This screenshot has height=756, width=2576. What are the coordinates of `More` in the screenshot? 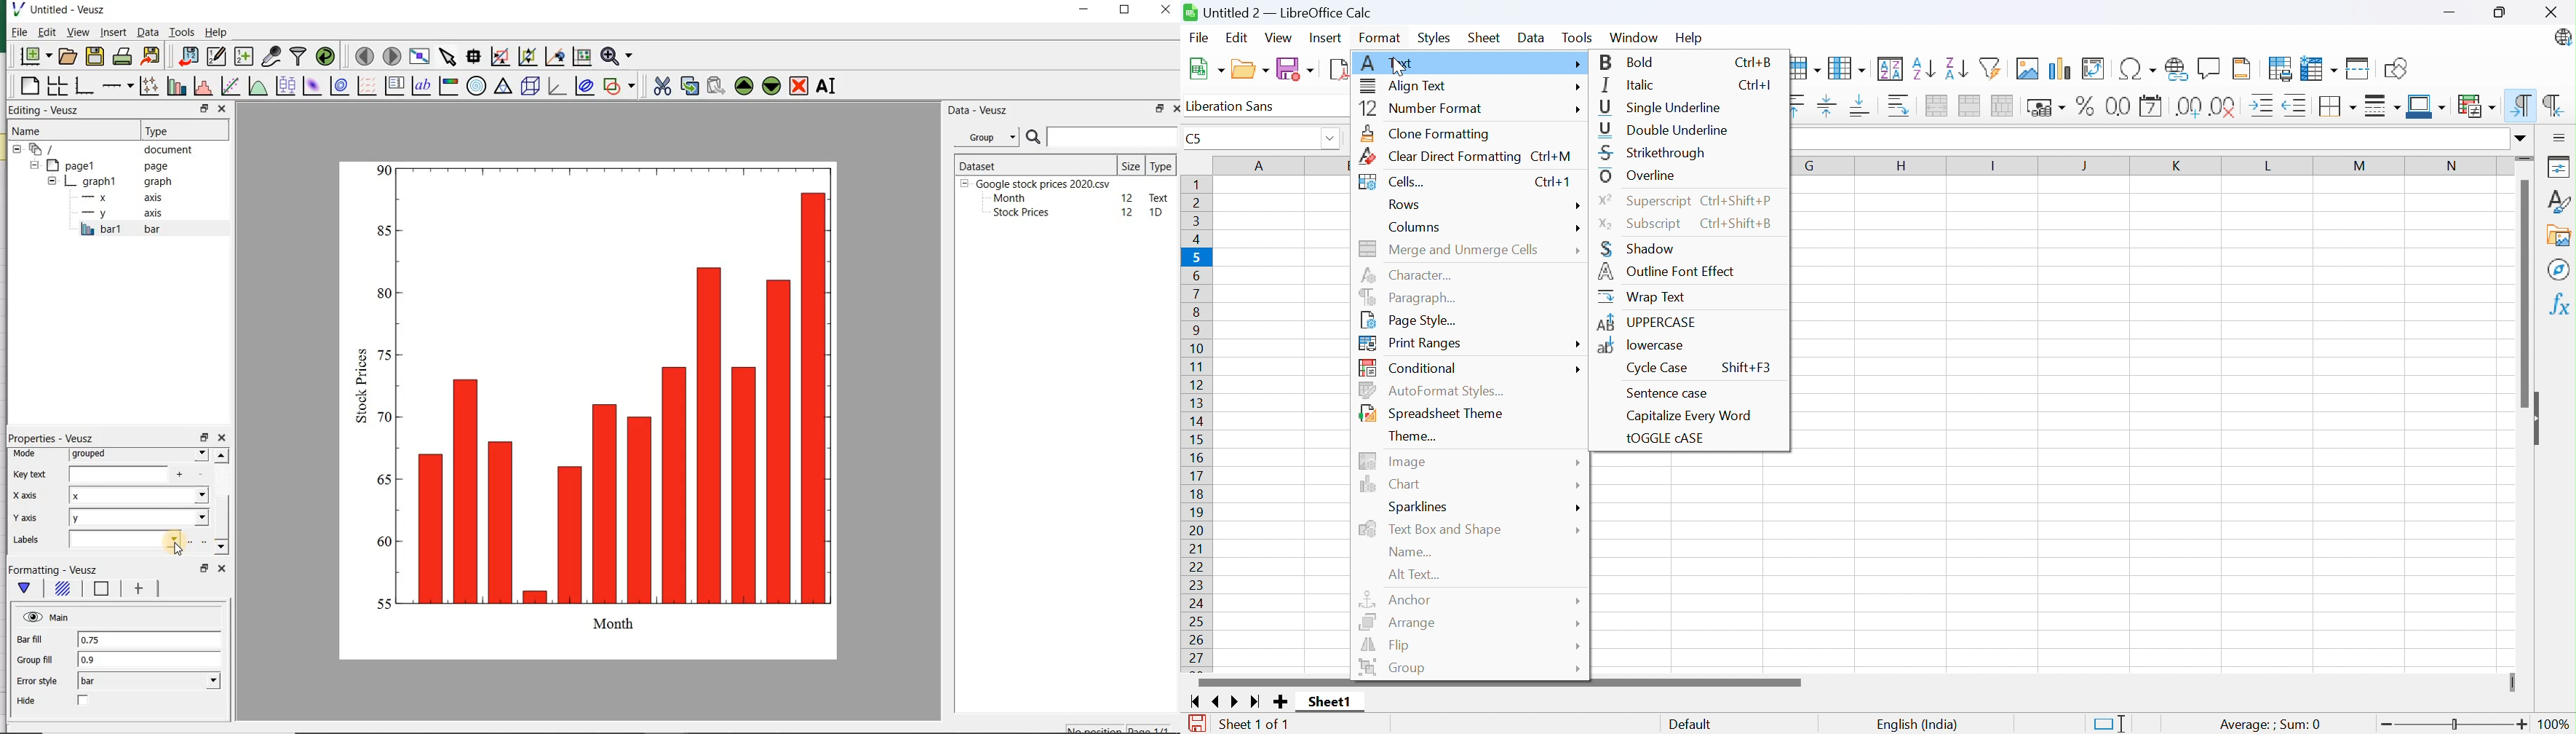 It's located at (1581, 527).